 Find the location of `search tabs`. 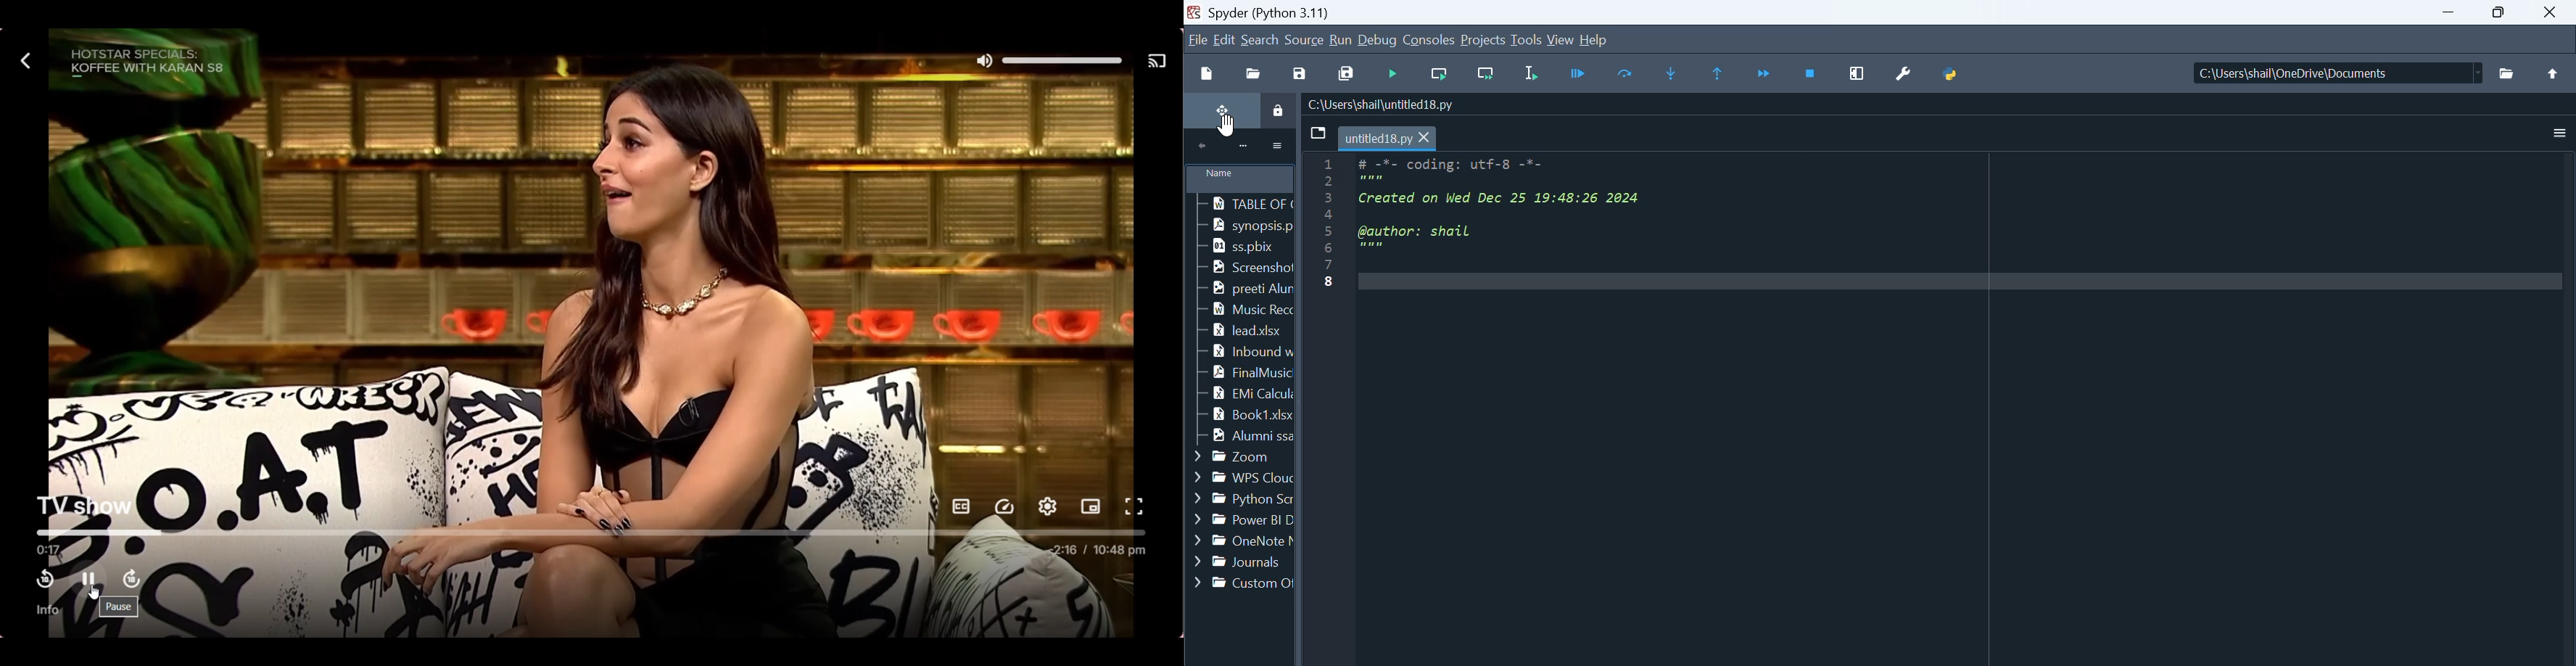

search tabs is located at coordinates (1317, 133).